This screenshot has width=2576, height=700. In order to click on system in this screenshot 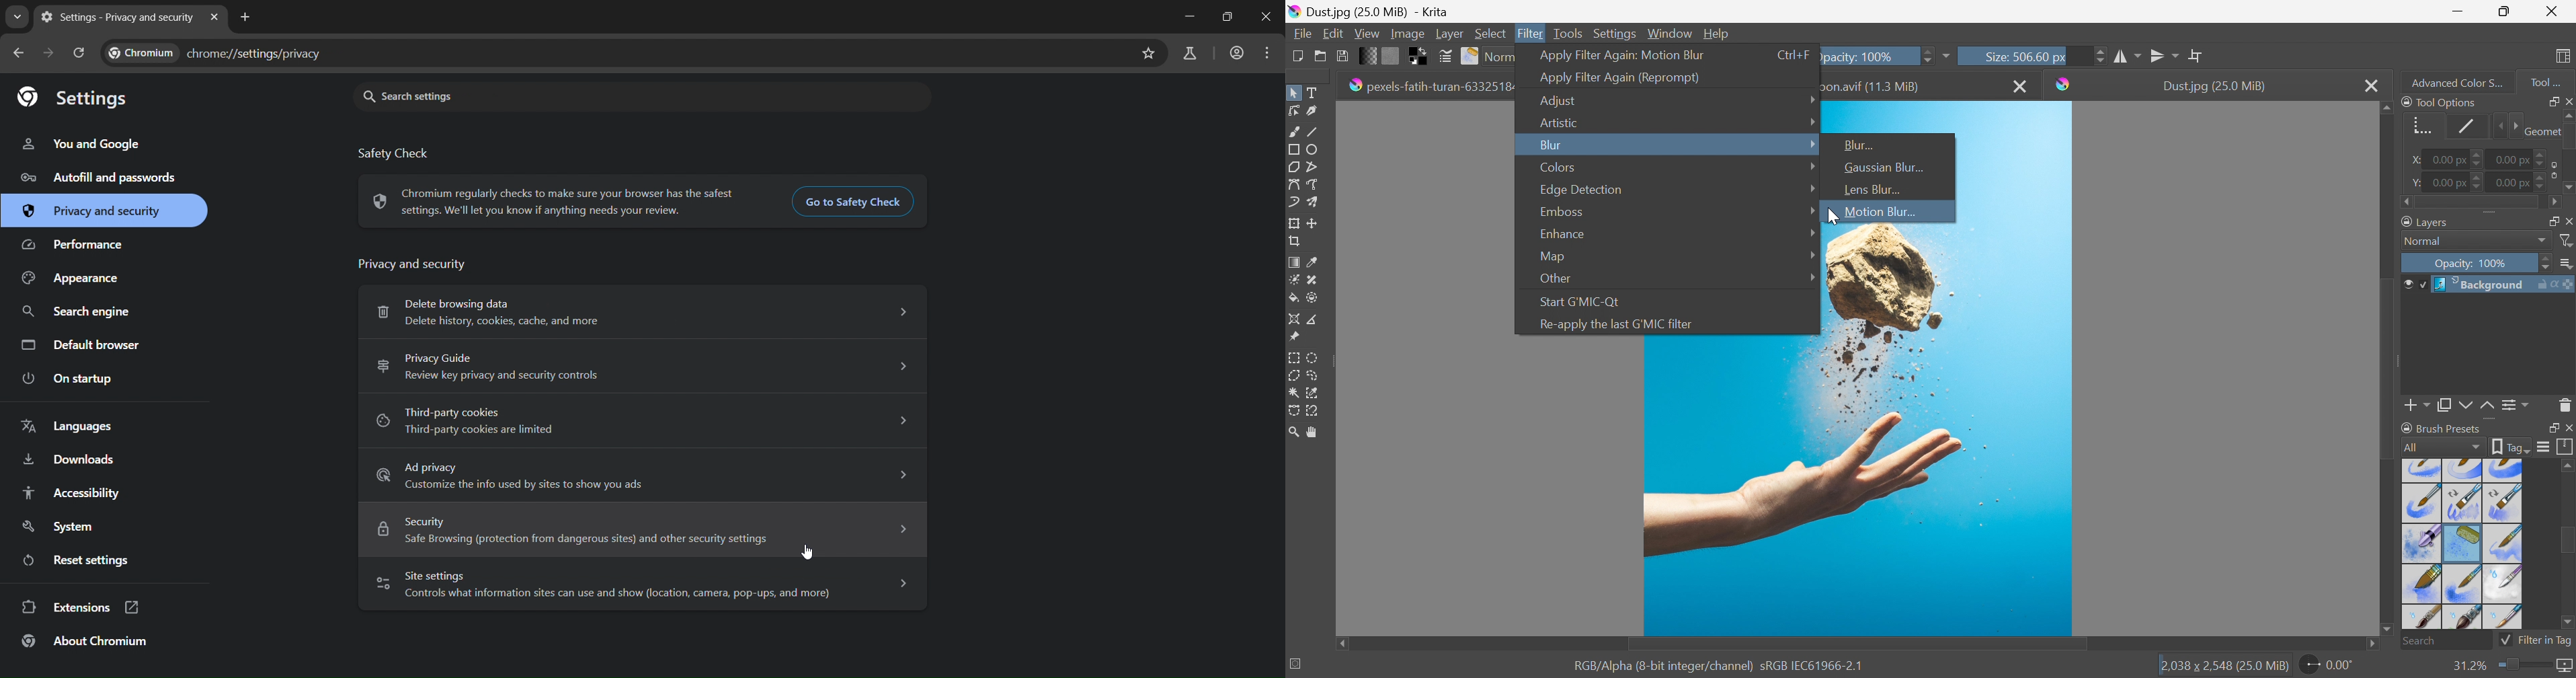, I will do `click(62, 525)`.